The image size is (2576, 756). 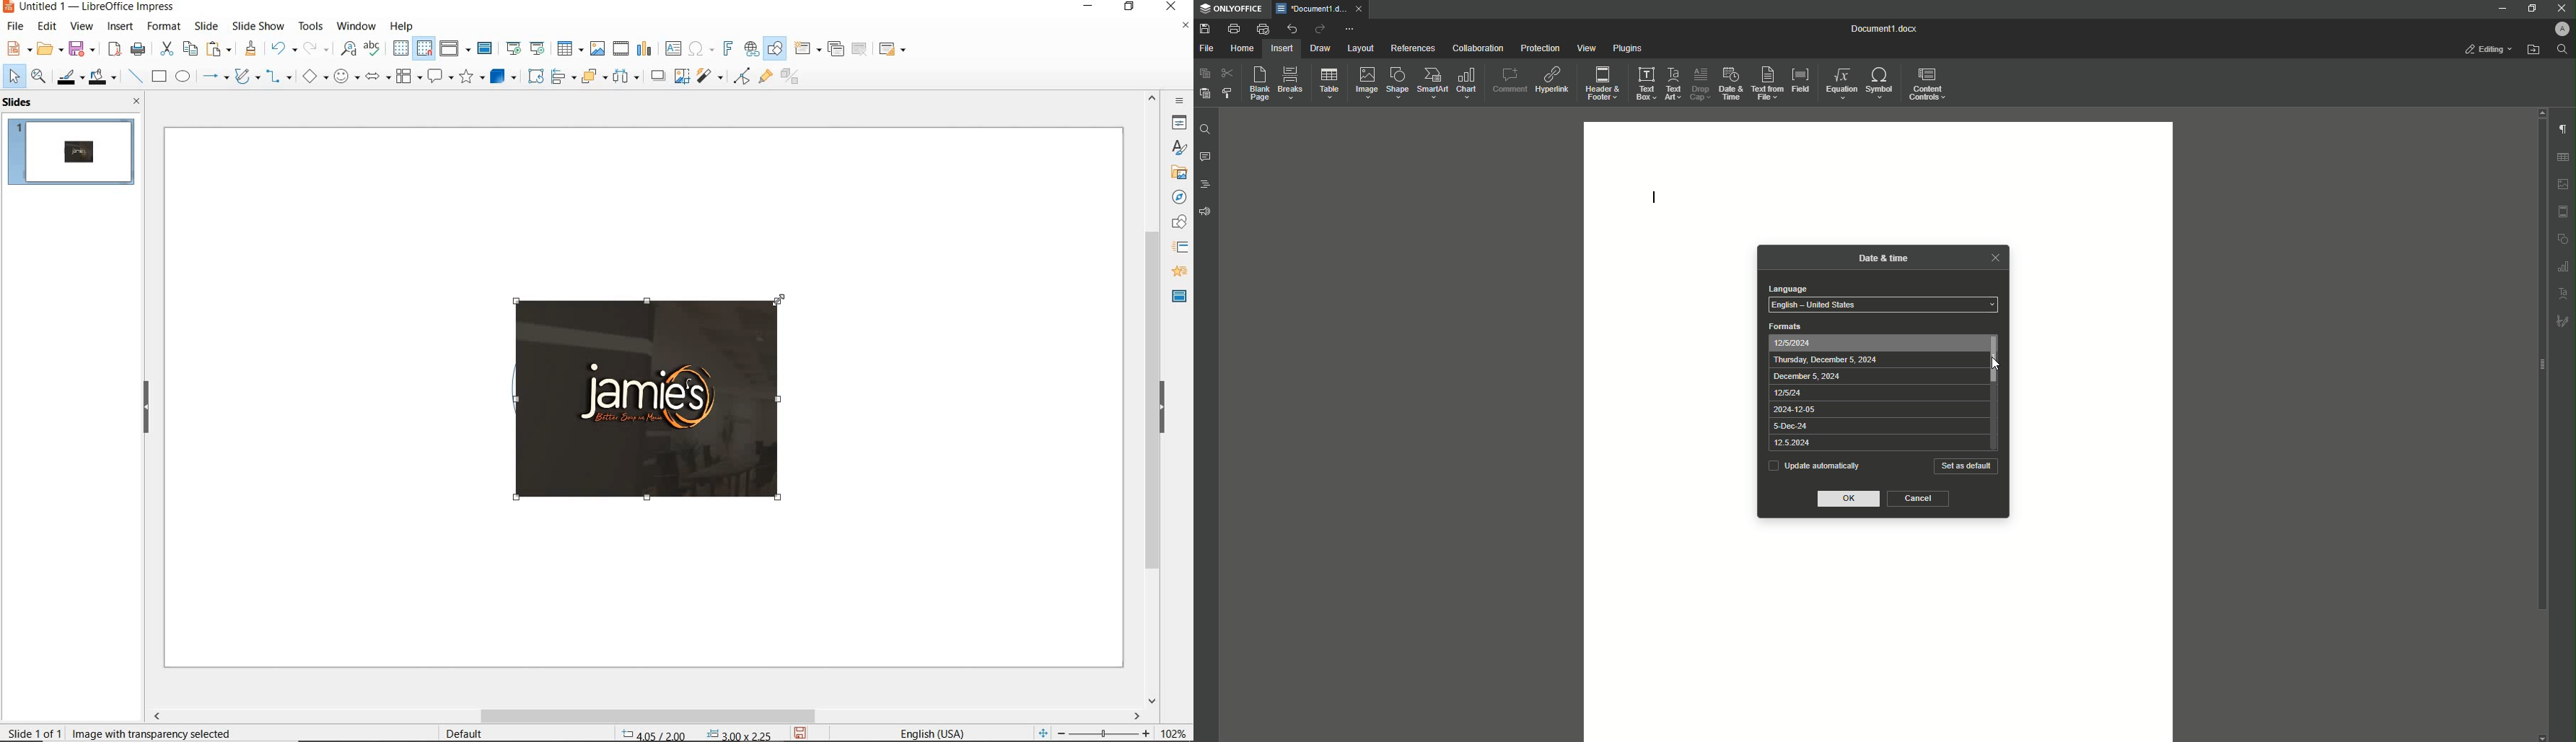 I want to click on formats, so click(x=1786, y=326).